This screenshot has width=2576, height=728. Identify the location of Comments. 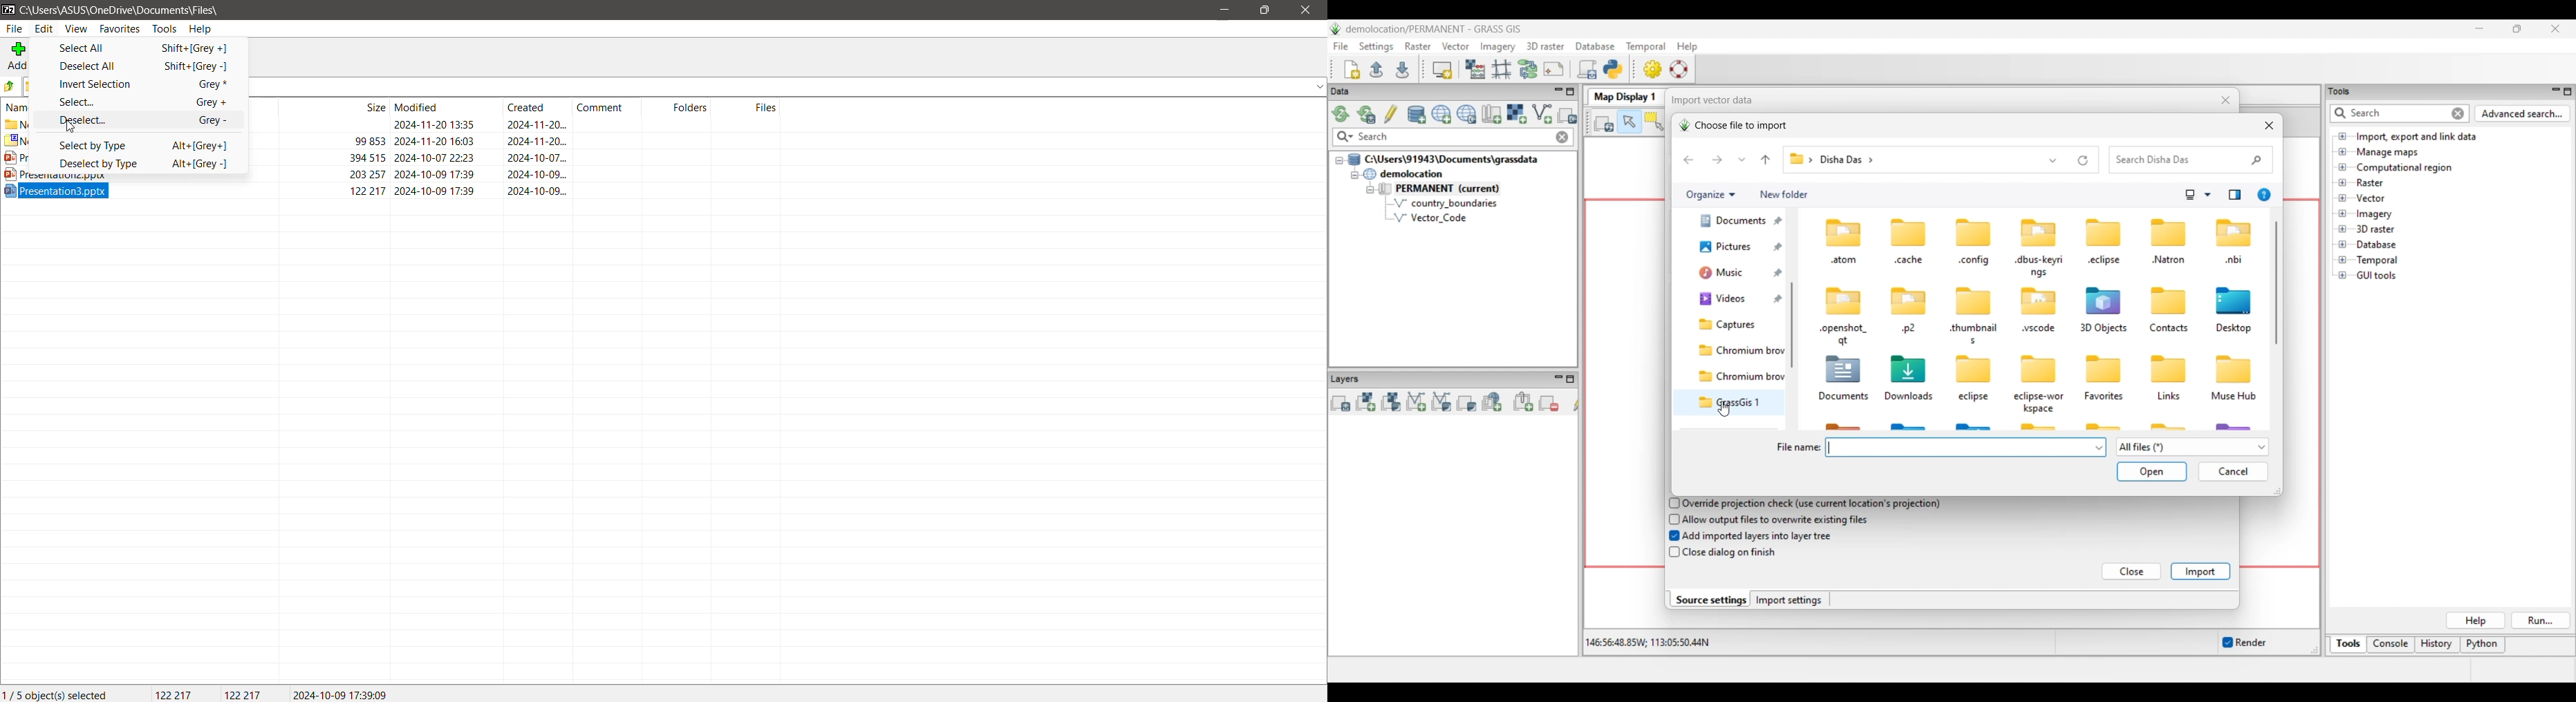
(607, 106).